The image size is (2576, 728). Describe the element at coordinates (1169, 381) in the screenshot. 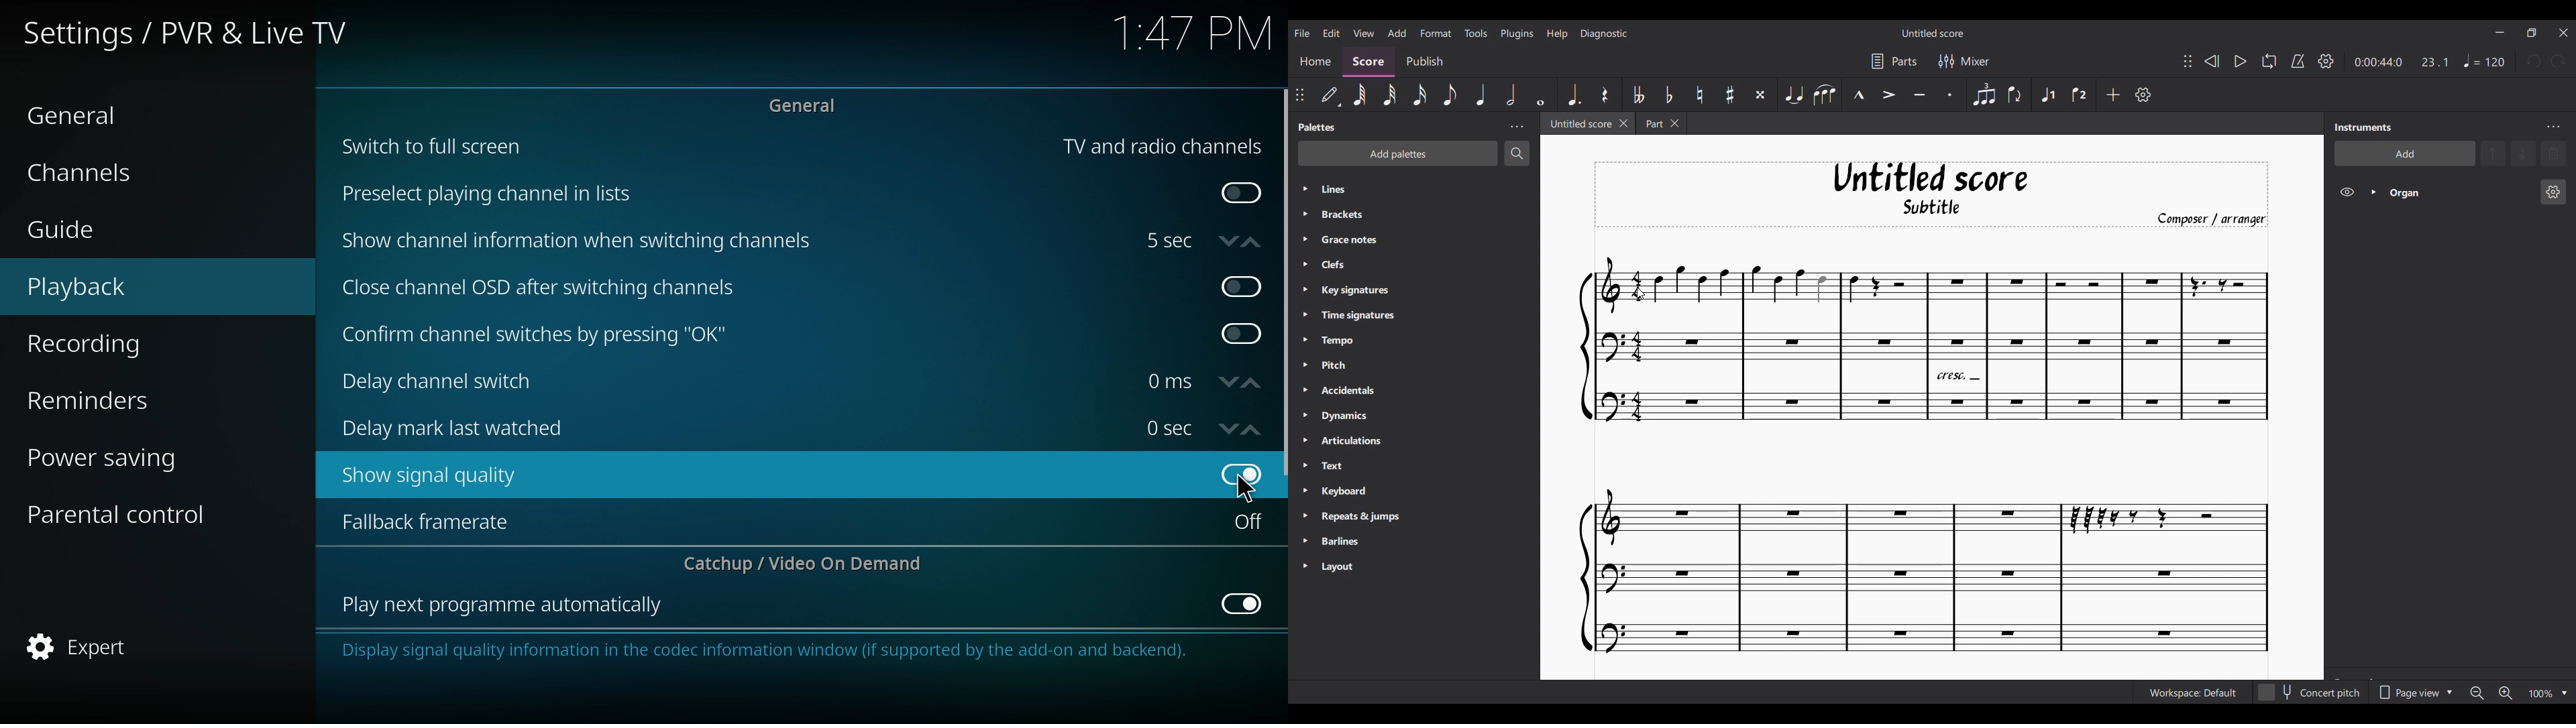

I see `time` at that location.